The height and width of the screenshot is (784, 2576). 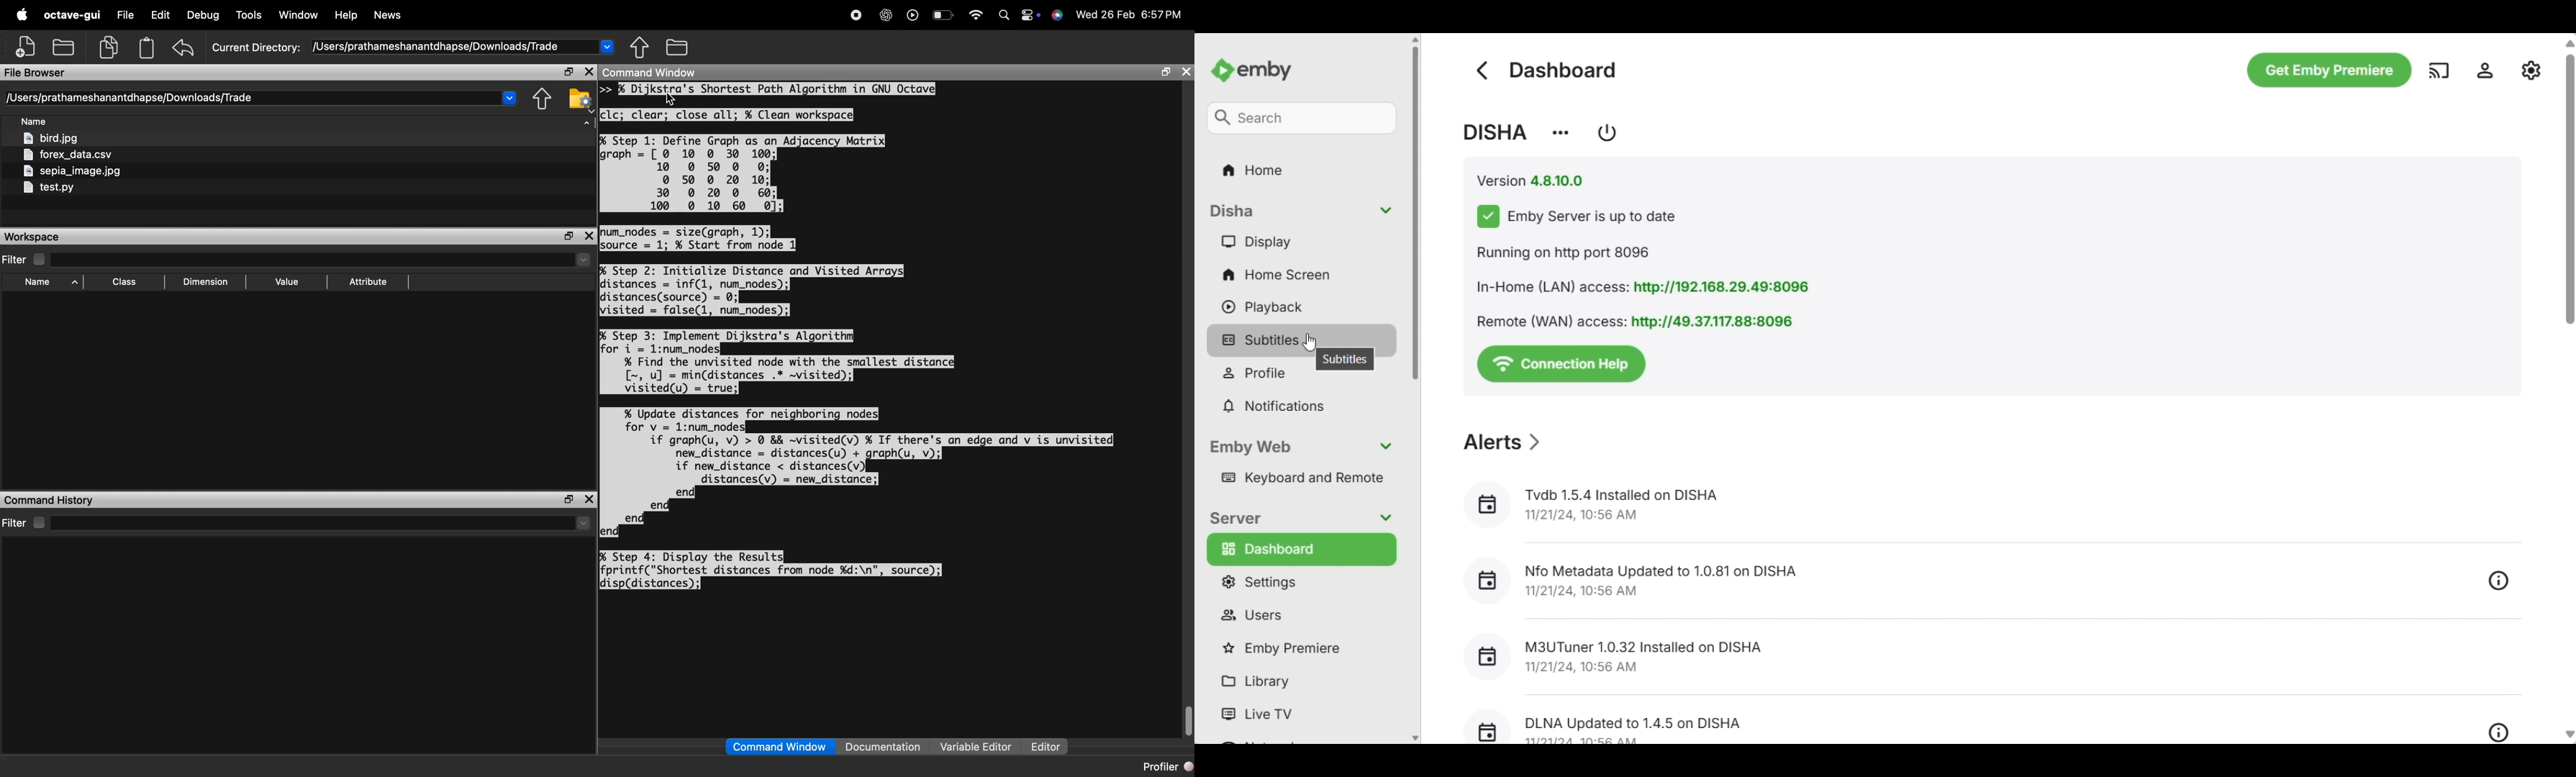 What do you see at coordinates (1415, 40) in the screenshot?
I see `Quick slide to top of left panel` at bounding box center [1415, 40].